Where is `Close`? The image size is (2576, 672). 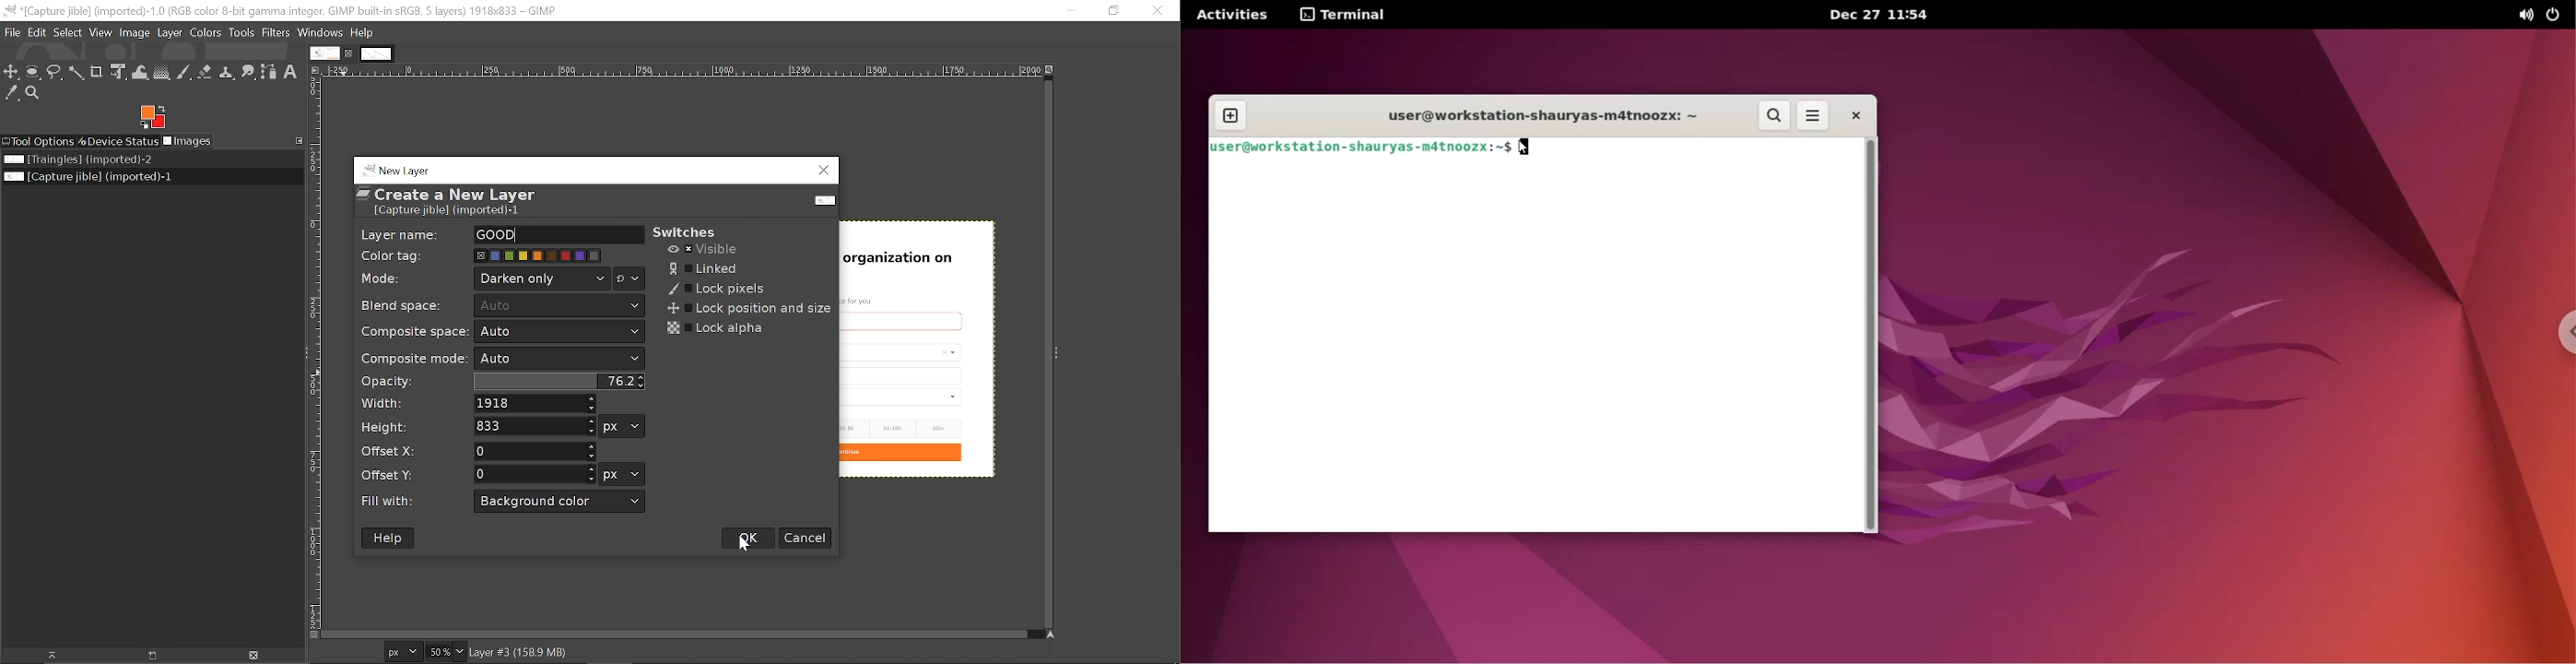 Close is located at coordinates (824, 172).